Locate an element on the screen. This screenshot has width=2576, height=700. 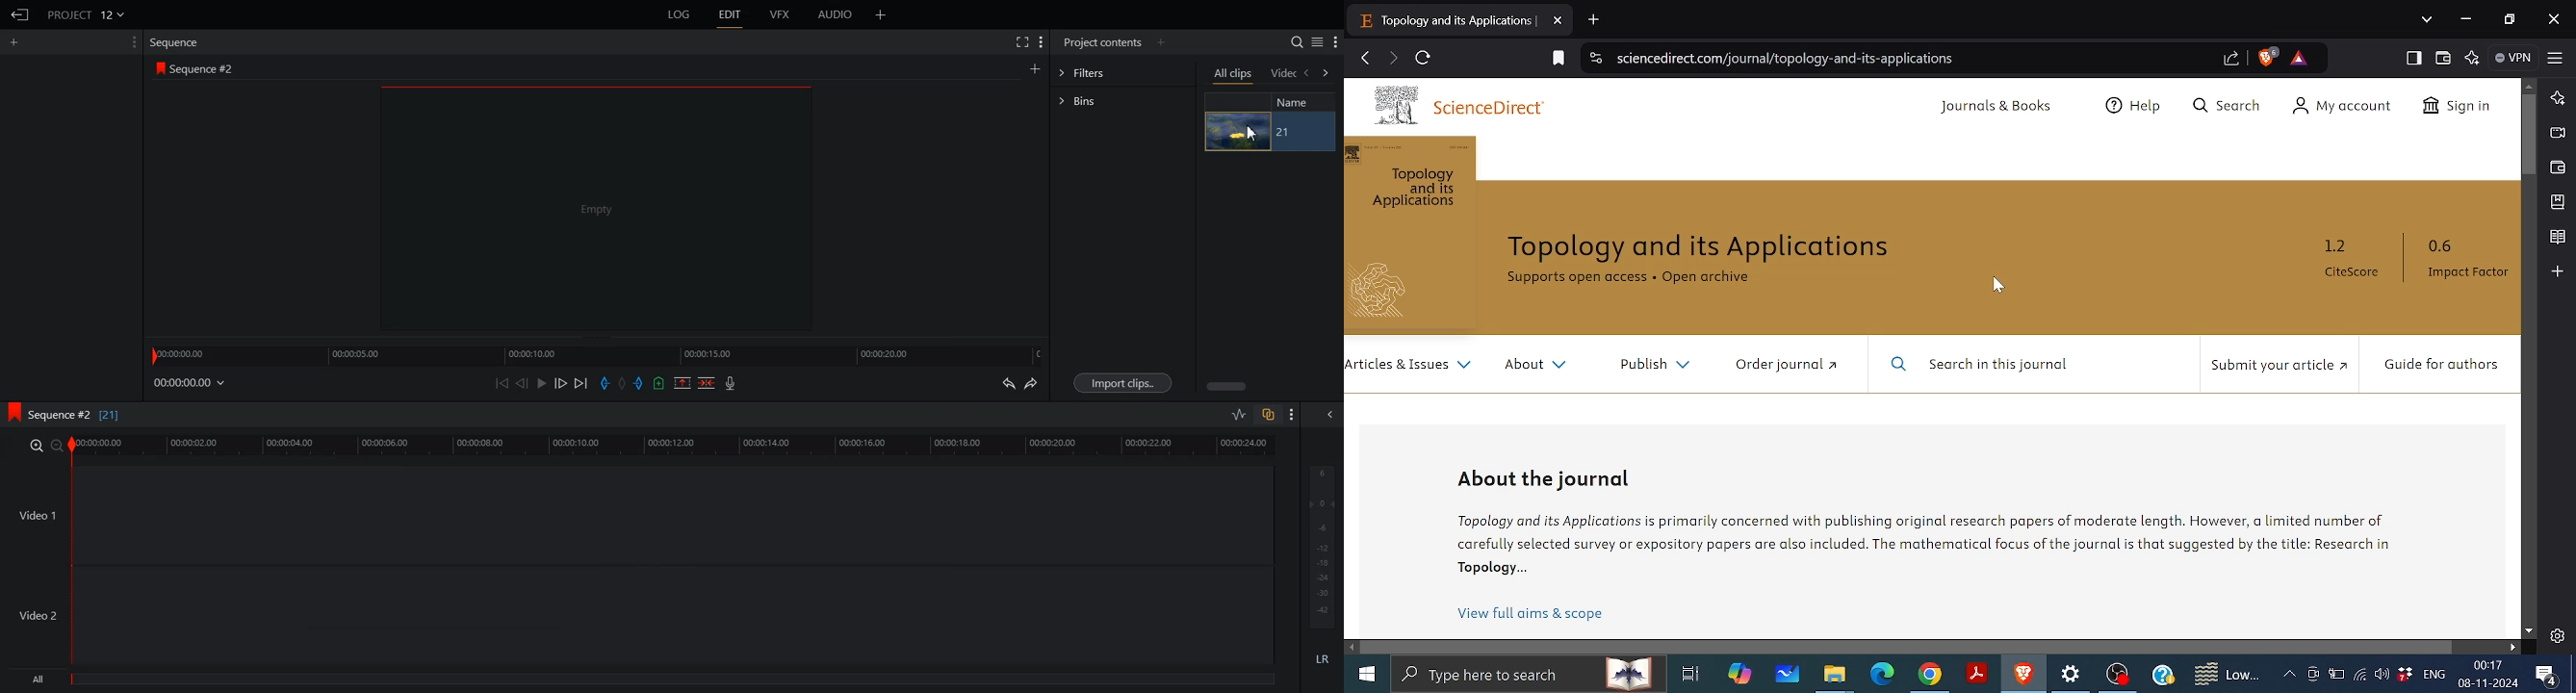
Create Sequence is located at coordinates (1034, 69).